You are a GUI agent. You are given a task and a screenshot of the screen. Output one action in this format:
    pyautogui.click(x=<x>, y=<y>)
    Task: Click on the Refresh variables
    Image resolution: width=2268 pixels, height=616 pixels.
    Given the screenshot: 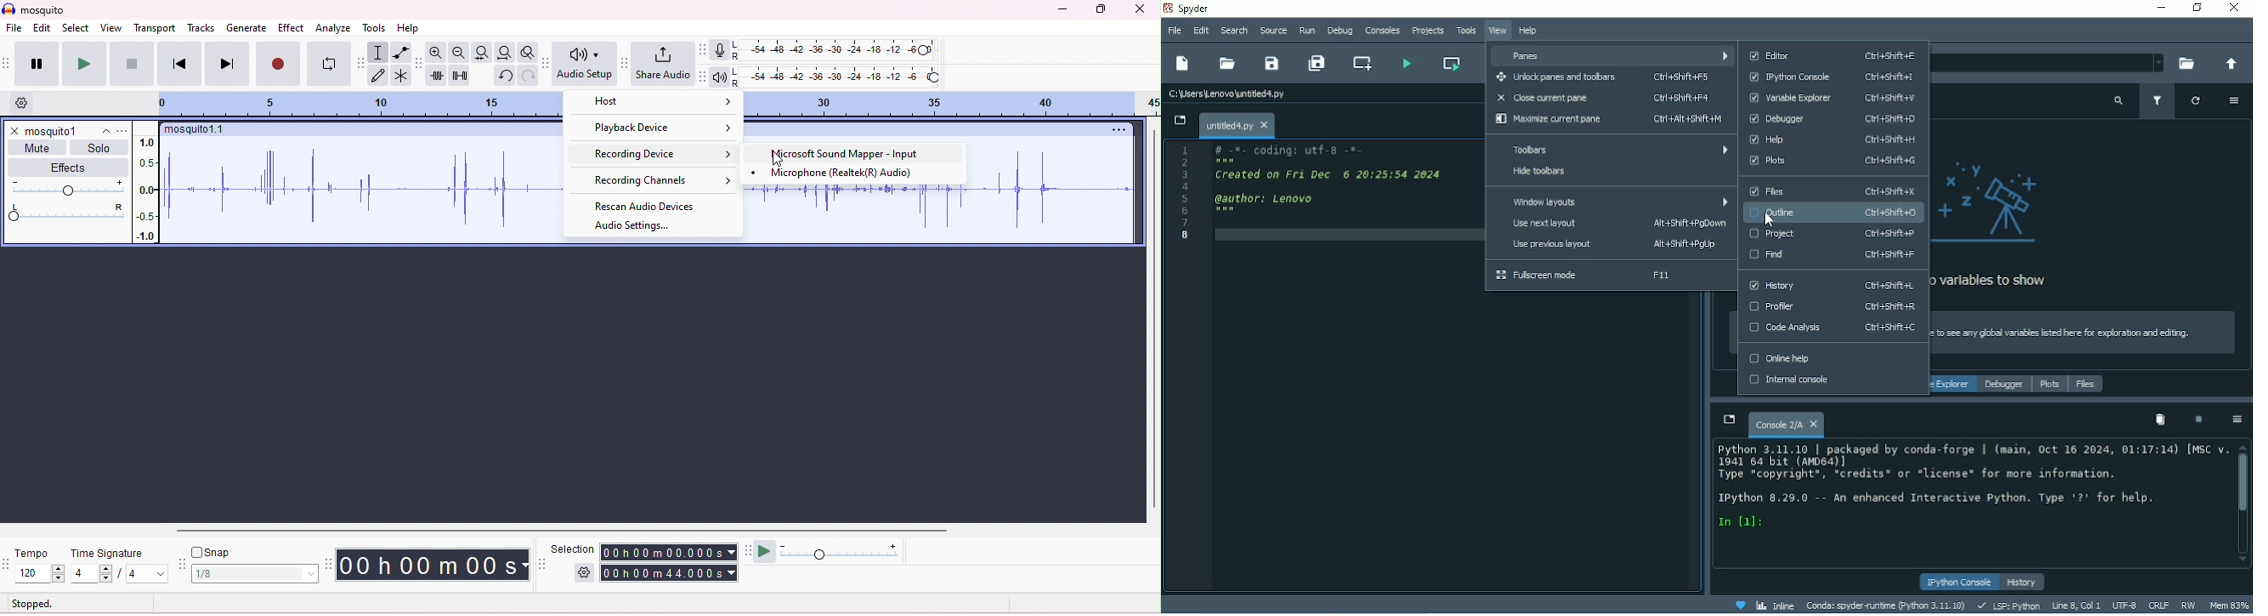 What is the action you would take?
    pyautogui.click(x=2194, y=101)
    